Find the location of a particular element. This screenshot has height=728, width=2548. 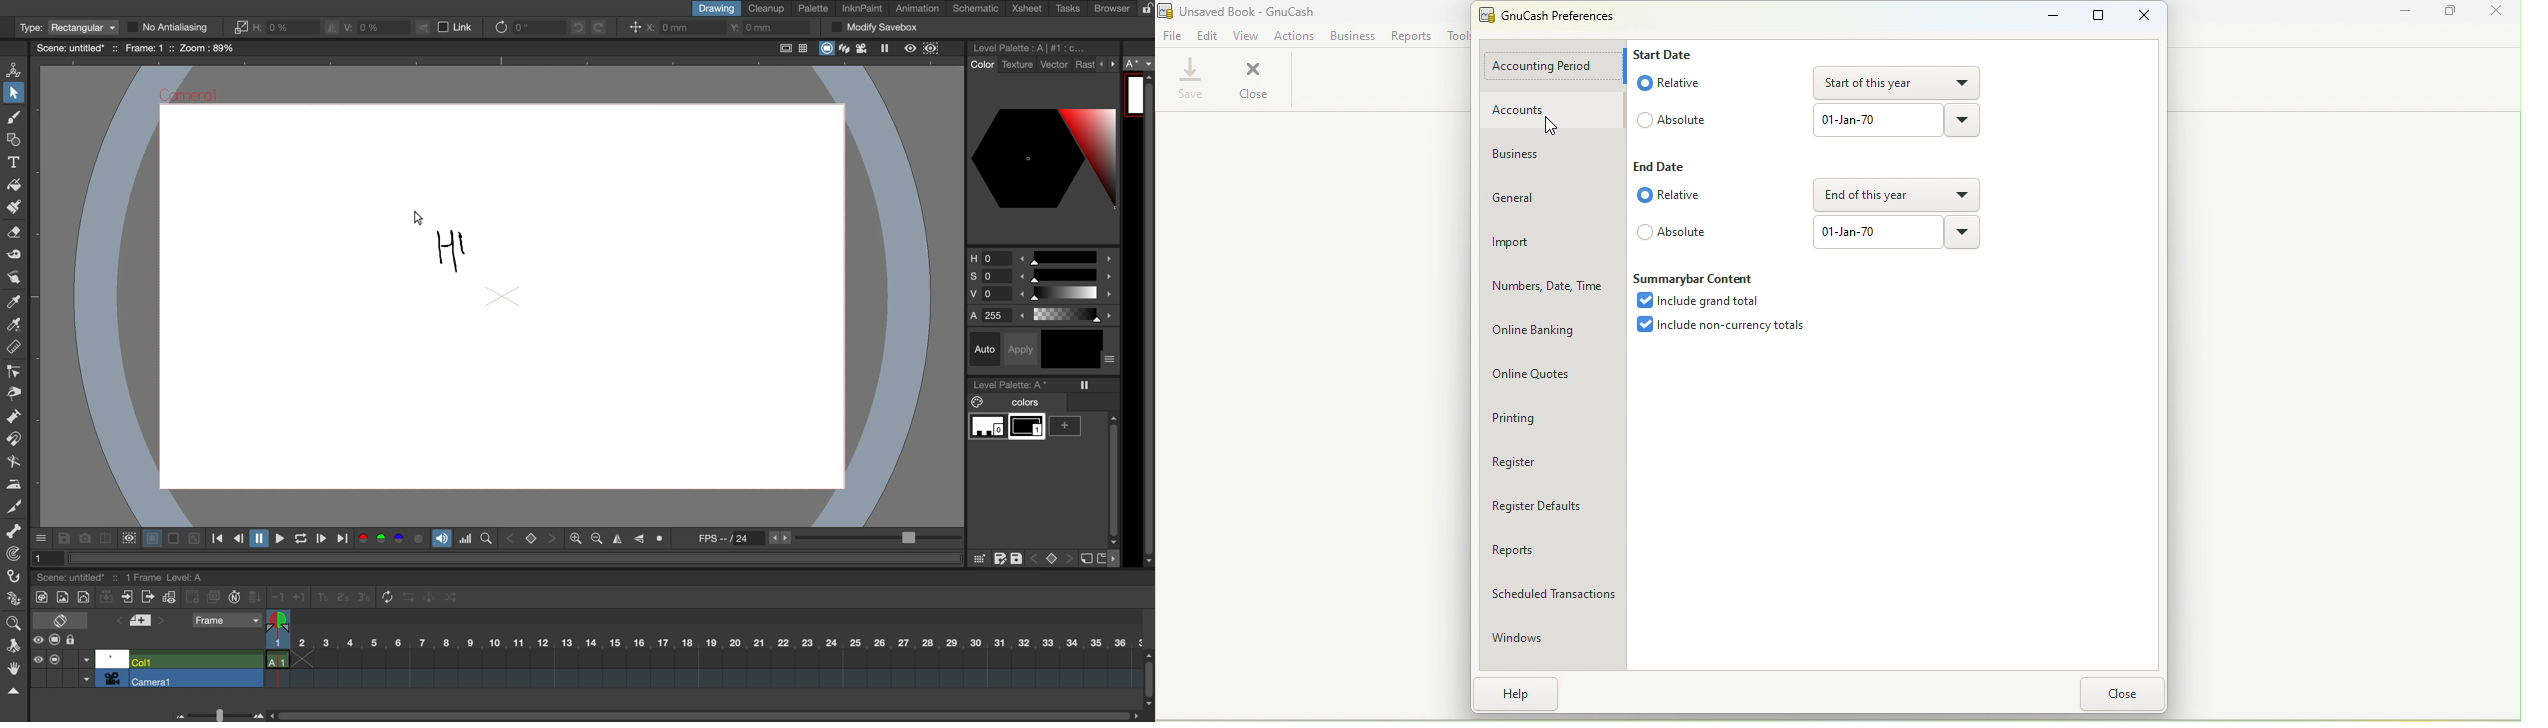

scene name and scene details is located at coordinates (135, 48).